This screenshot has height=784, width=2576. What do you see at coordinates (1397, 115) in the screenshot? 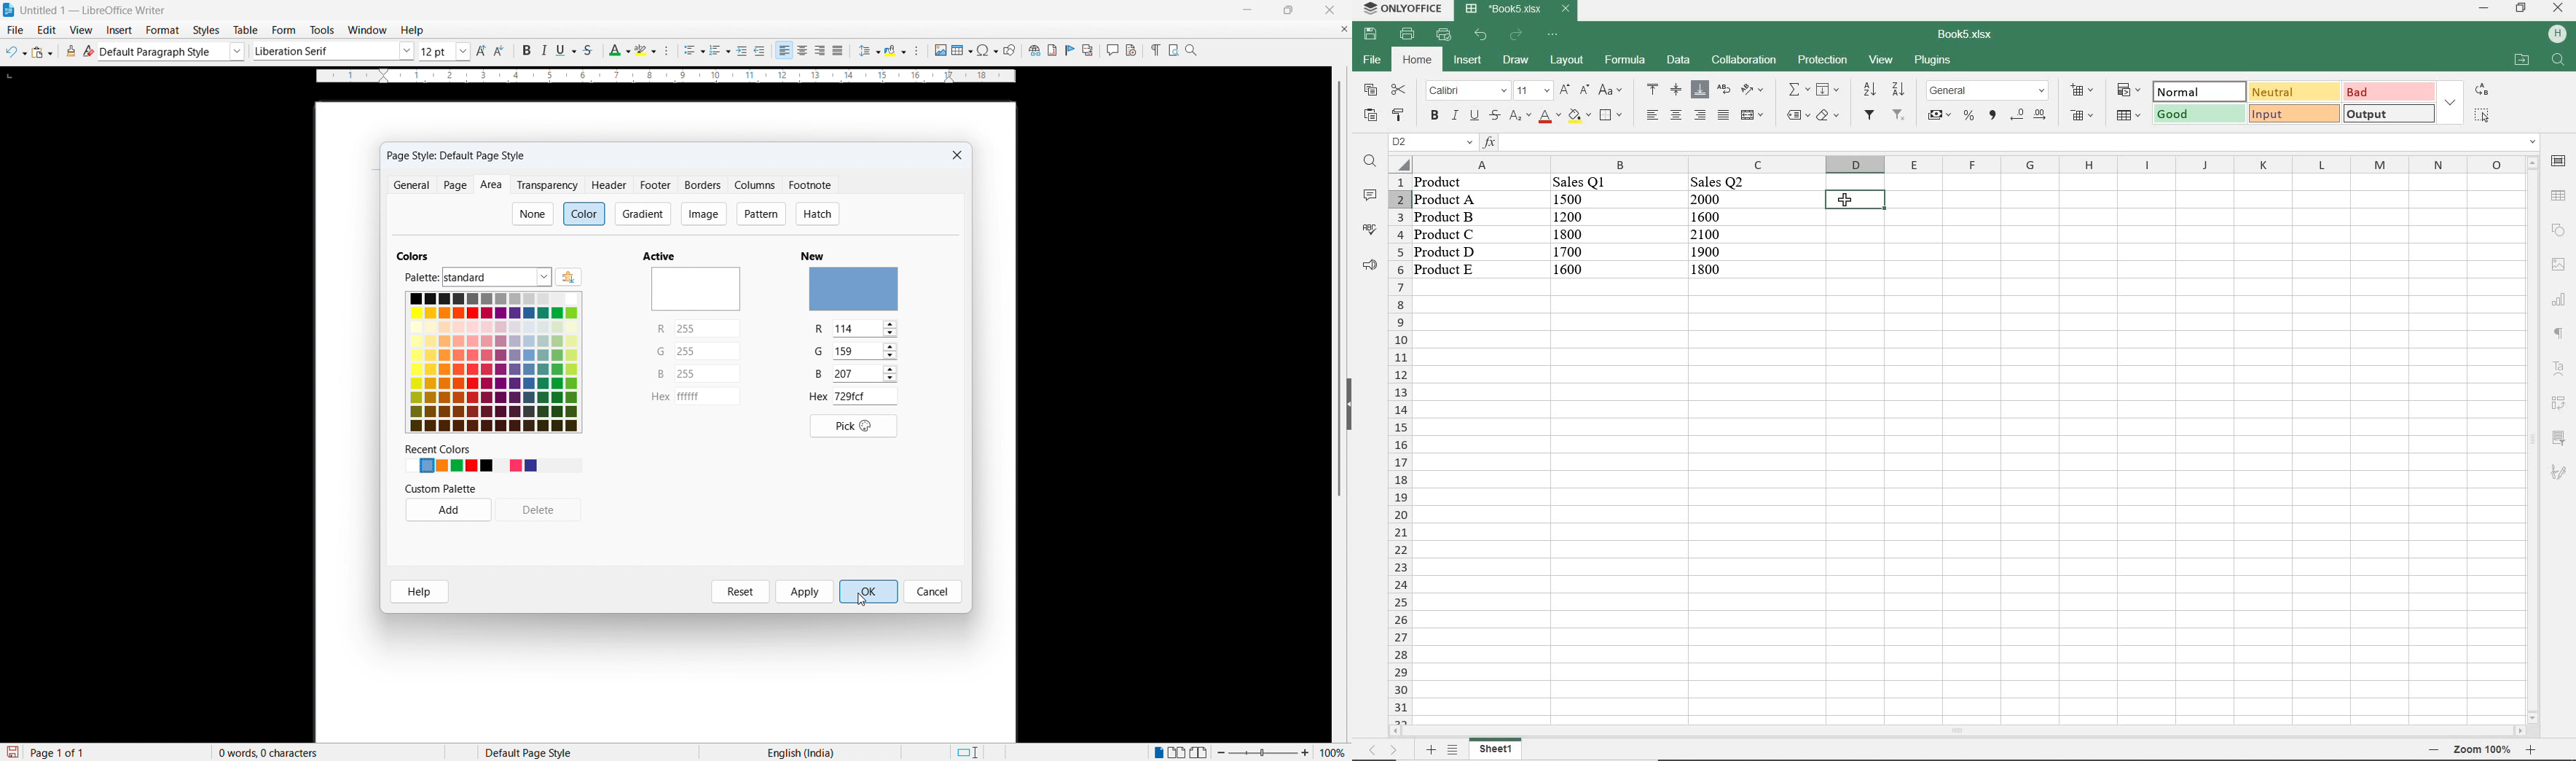
I see `copy style` at bounding box center [1397, 115].